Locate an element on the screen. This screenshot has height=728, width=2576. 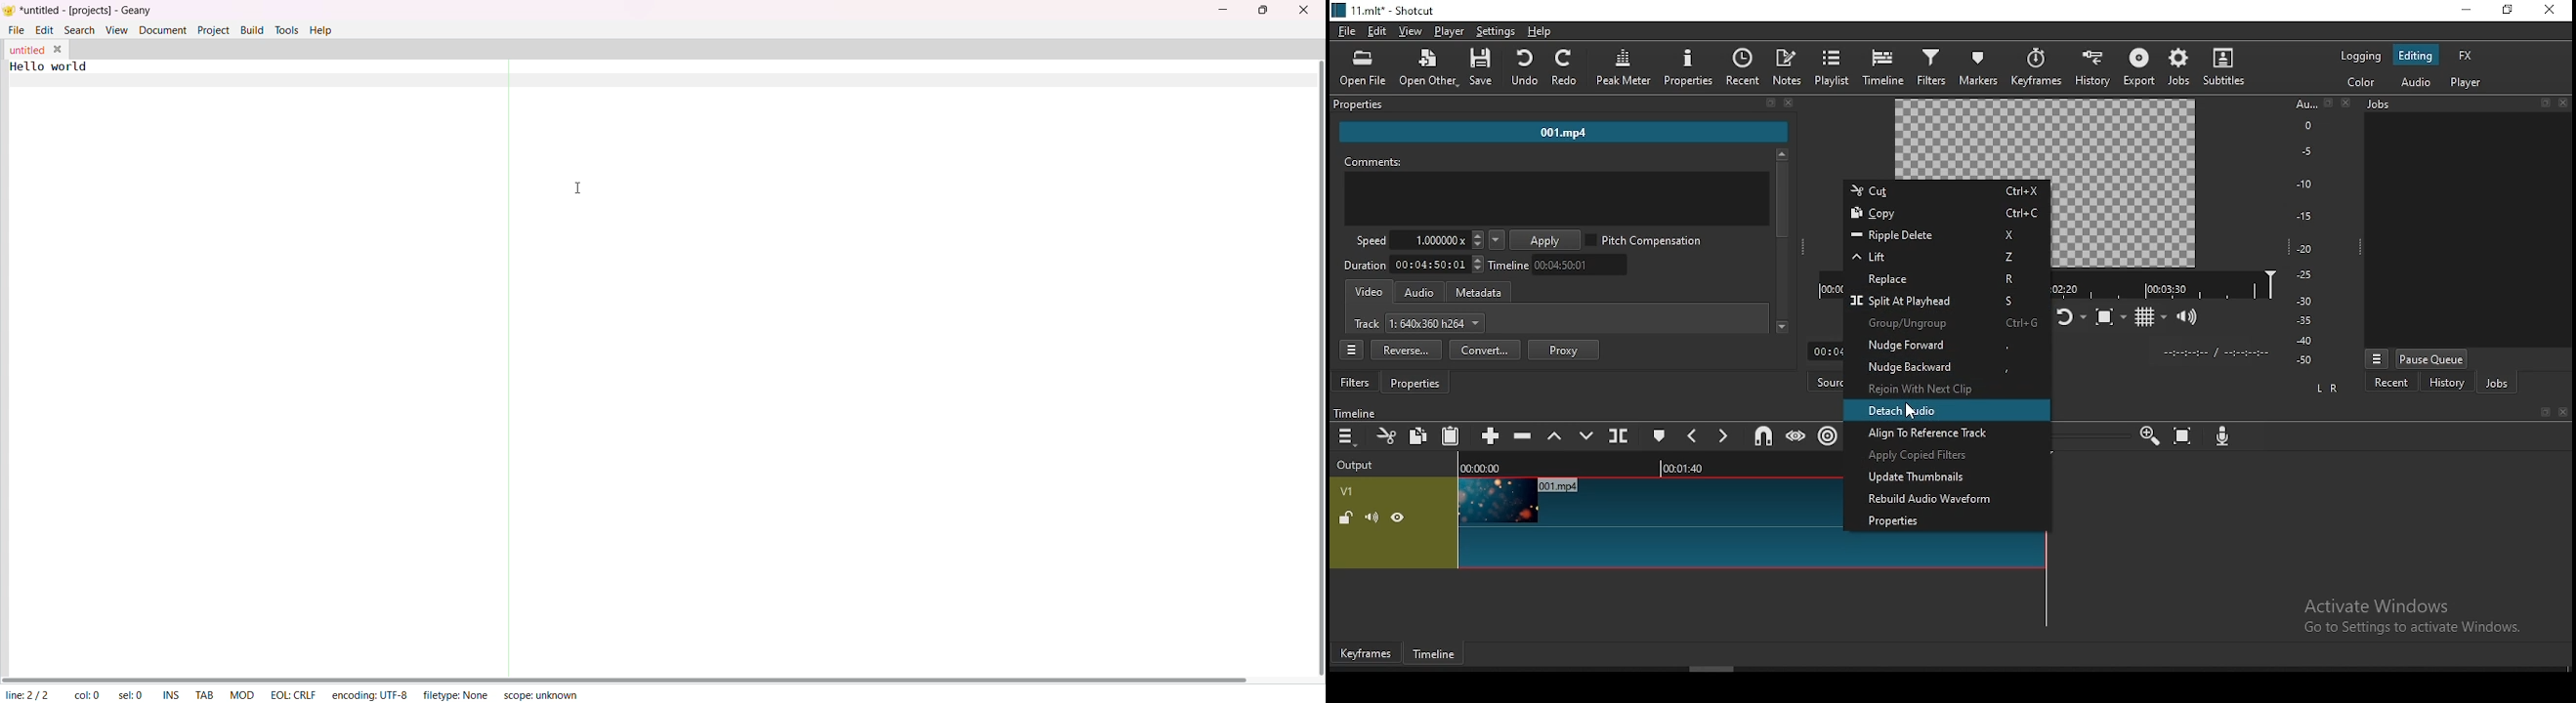
jobs is located at coordinates (2468, 103).